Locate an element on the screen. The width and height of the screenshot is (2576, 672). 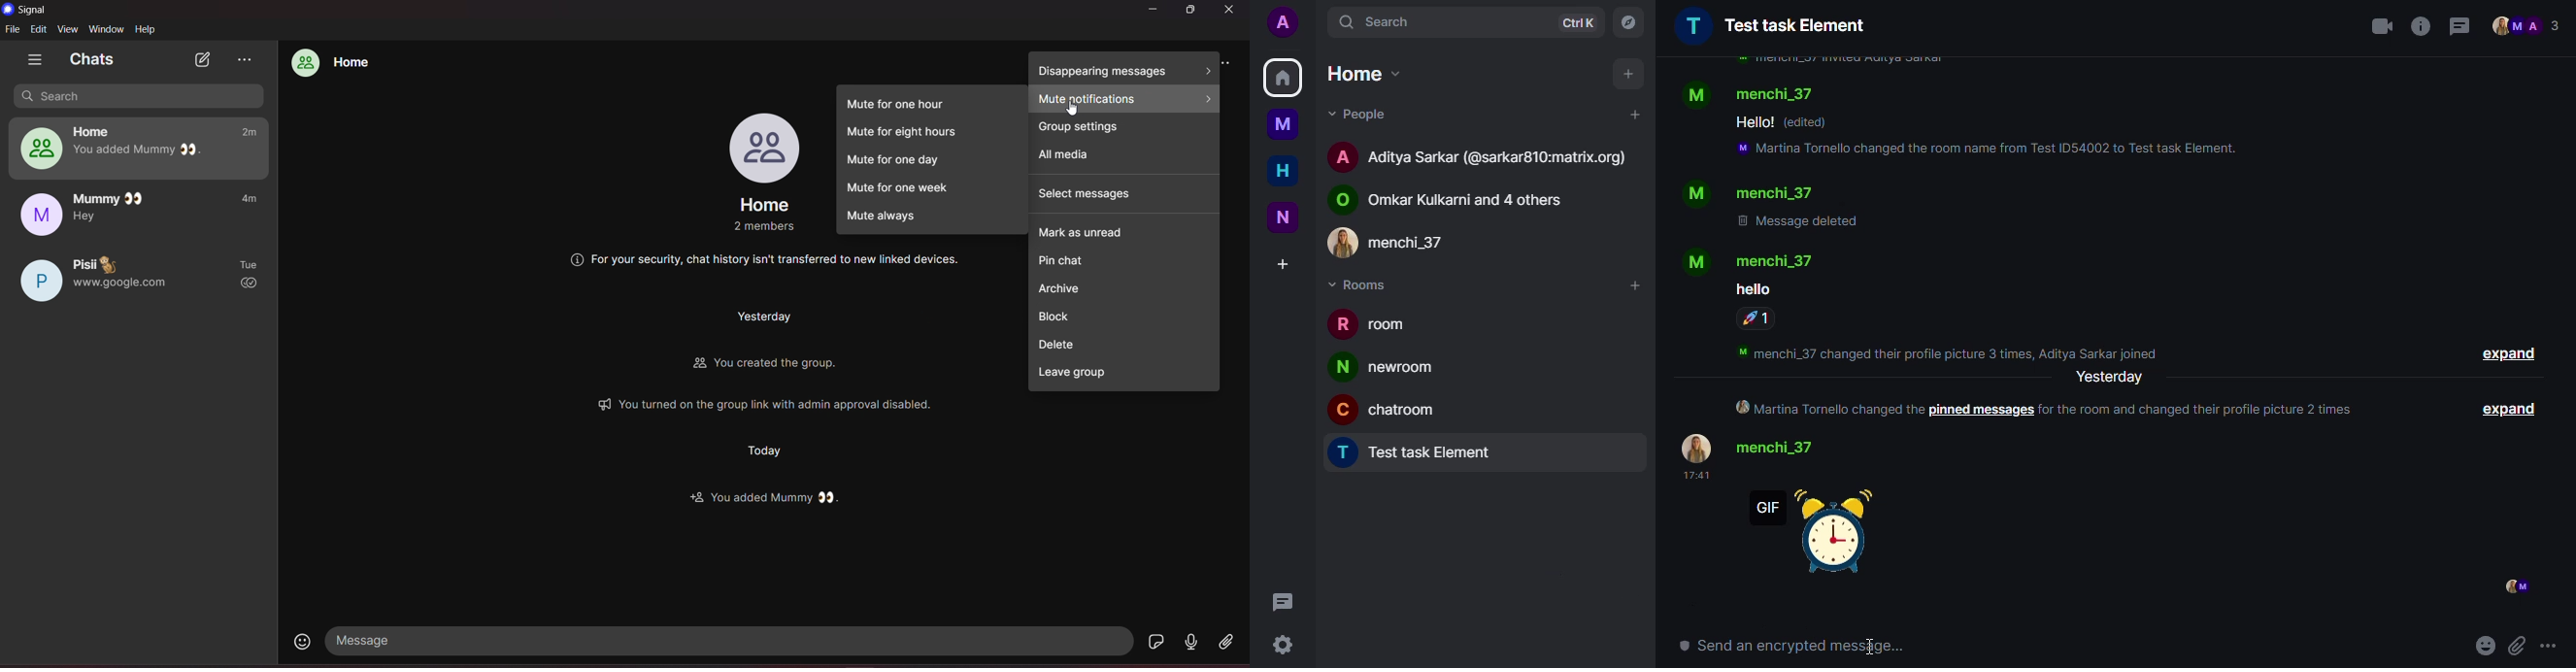
Martina Tornello changed is located at coordinates (1827, 410).